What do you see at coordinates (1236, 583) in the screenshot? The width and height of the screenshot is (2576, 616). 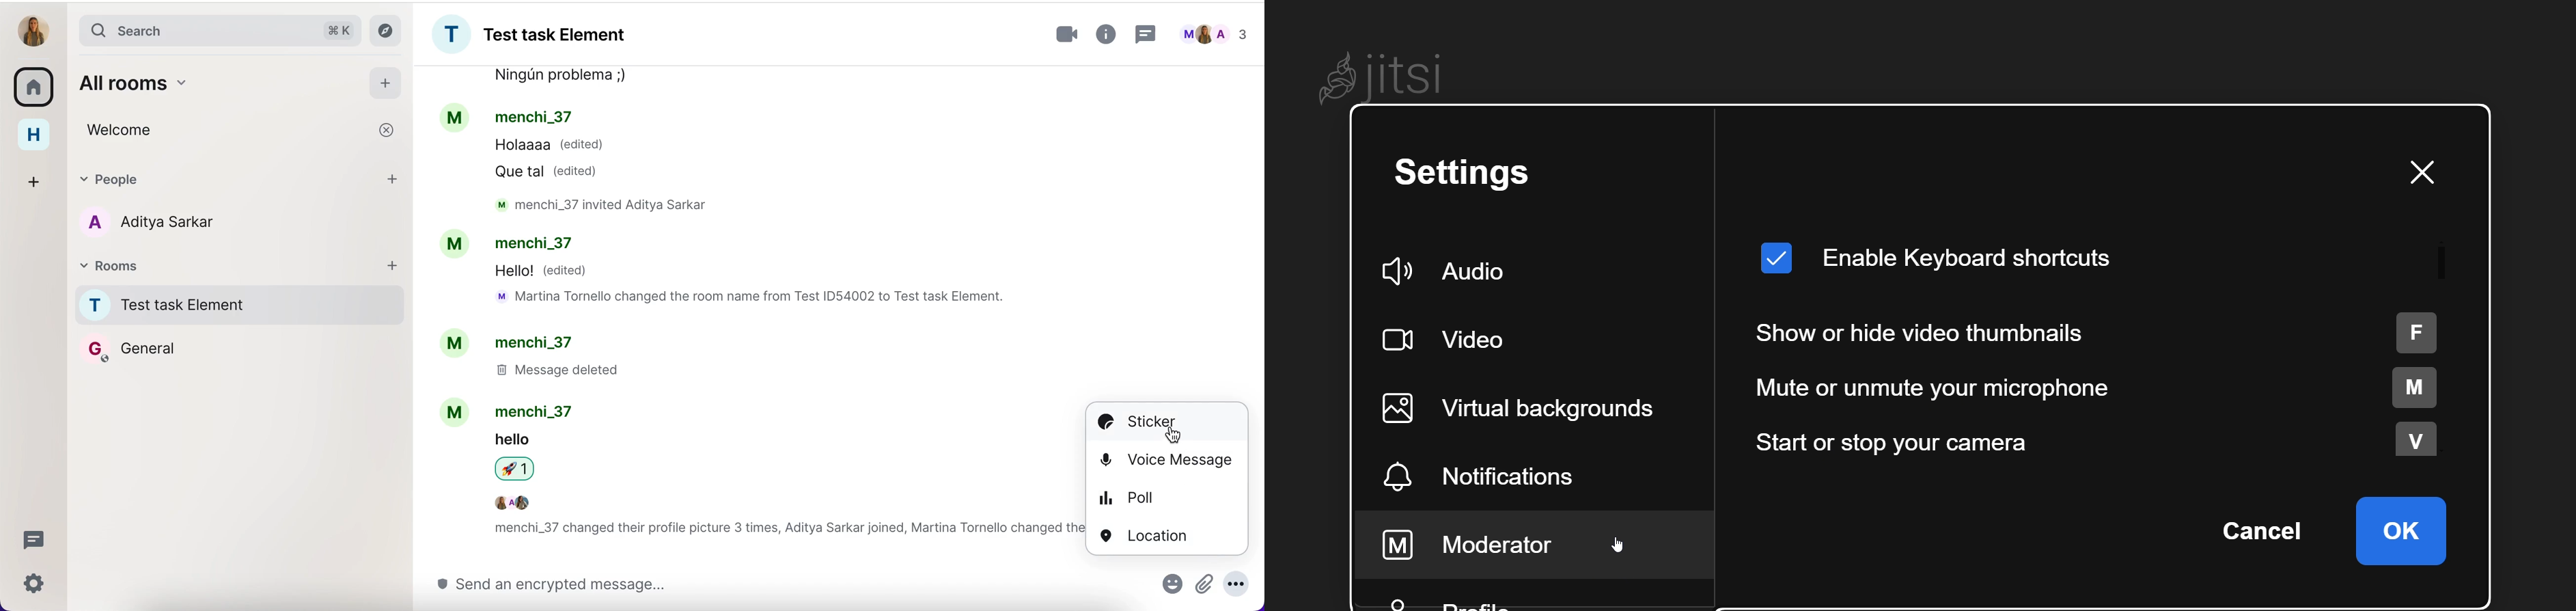 I see `more options` at bounding box center [1236, 583].